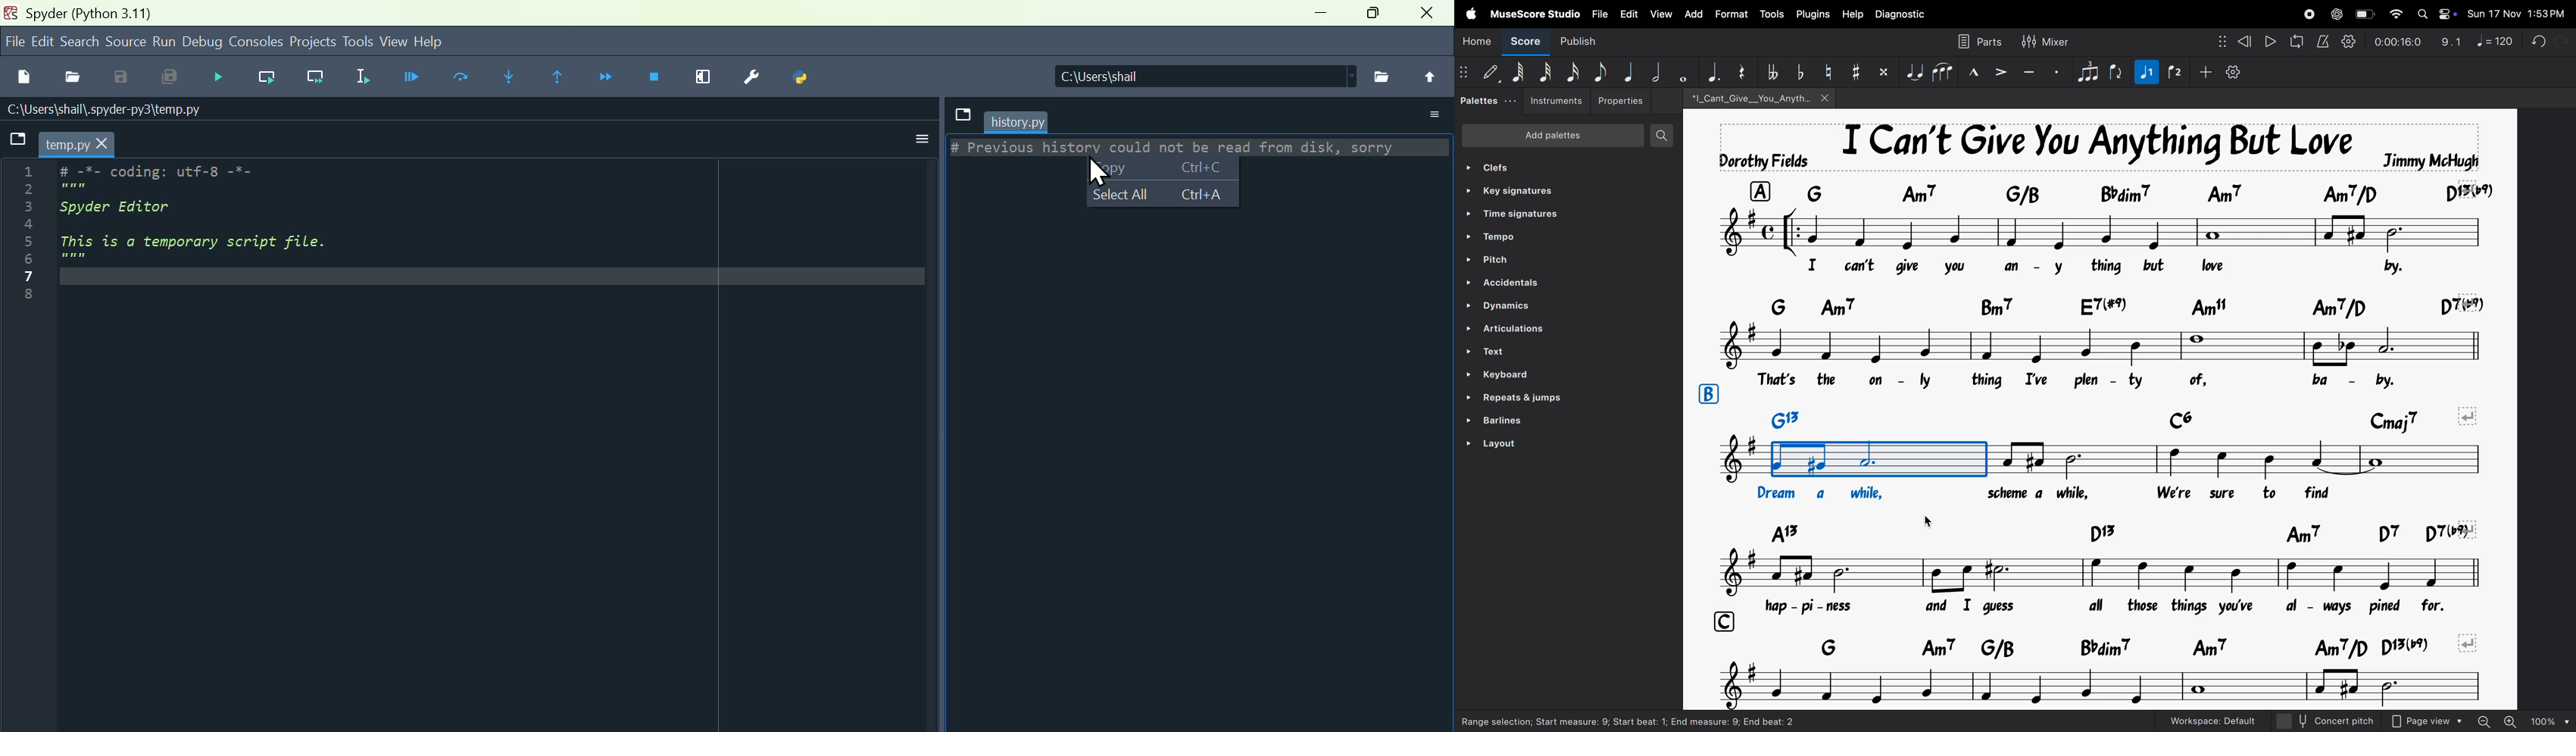 Image resolution: width=2576 pixels, height=756 pixels. Describe the element at coordinates (1478, 41) in the screenshot. I see `Home` at that location.